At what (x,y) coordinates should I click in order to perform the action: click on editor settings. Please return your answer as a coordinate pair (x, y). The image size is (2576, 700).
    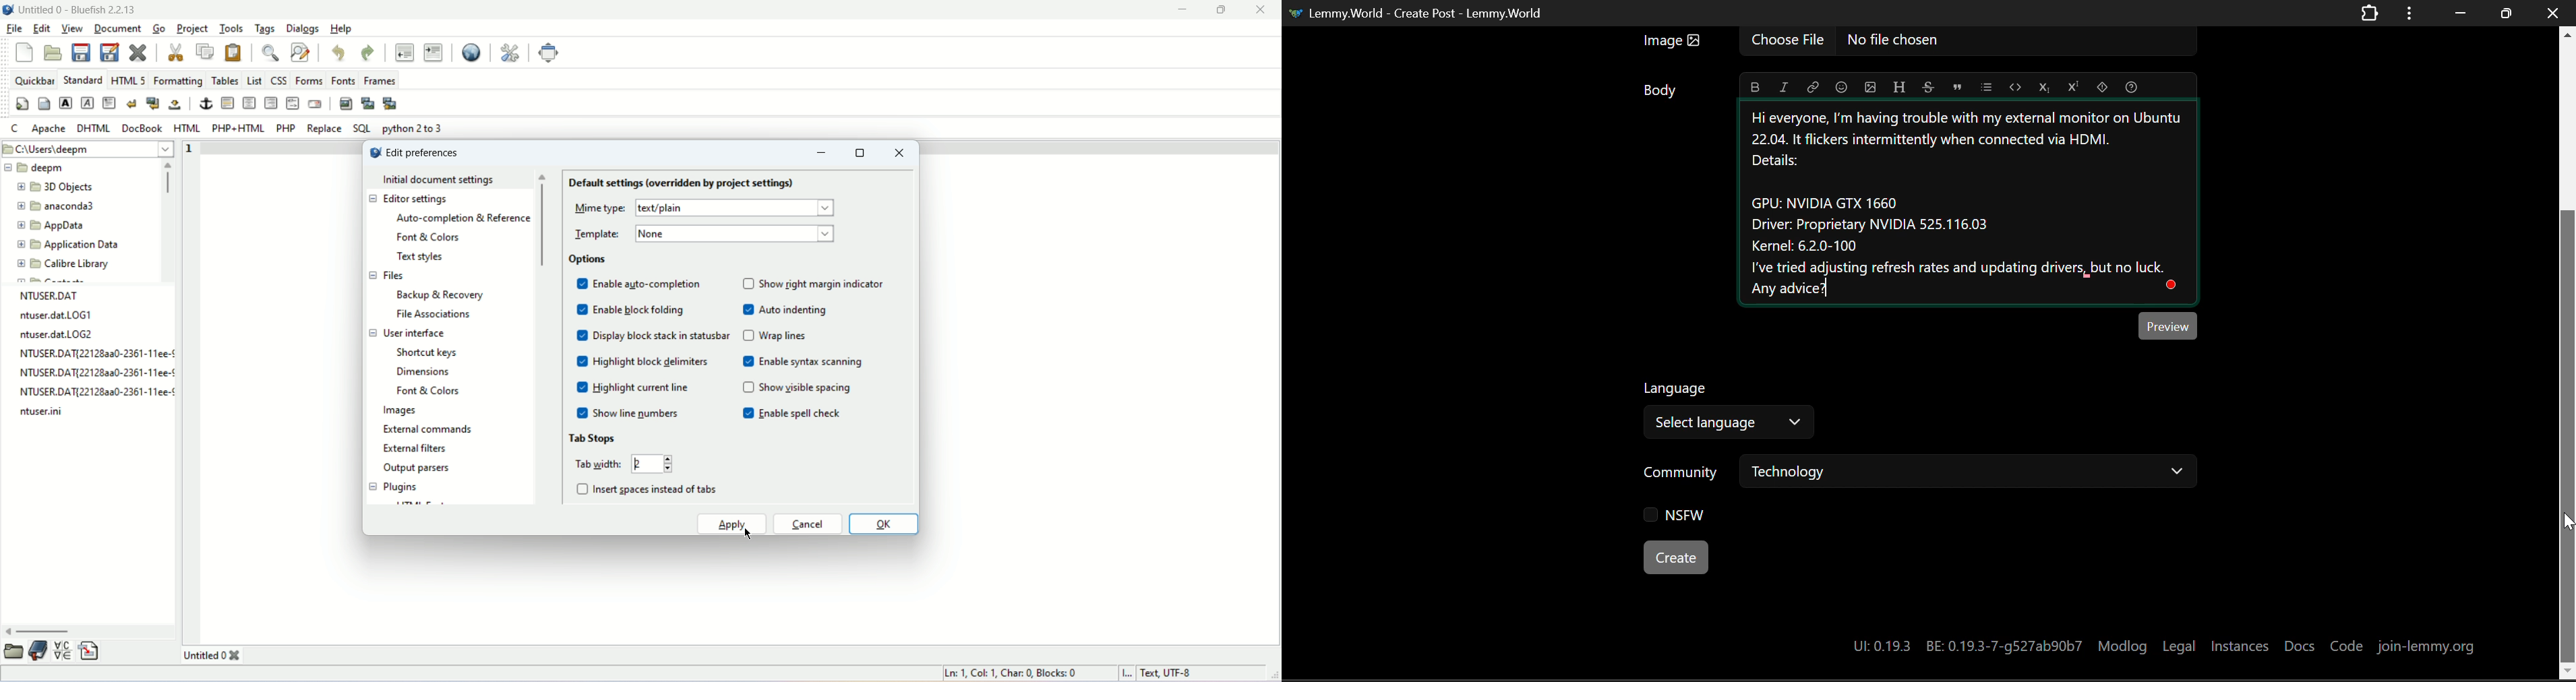
    Looking at the image, I should click on (407, 199).